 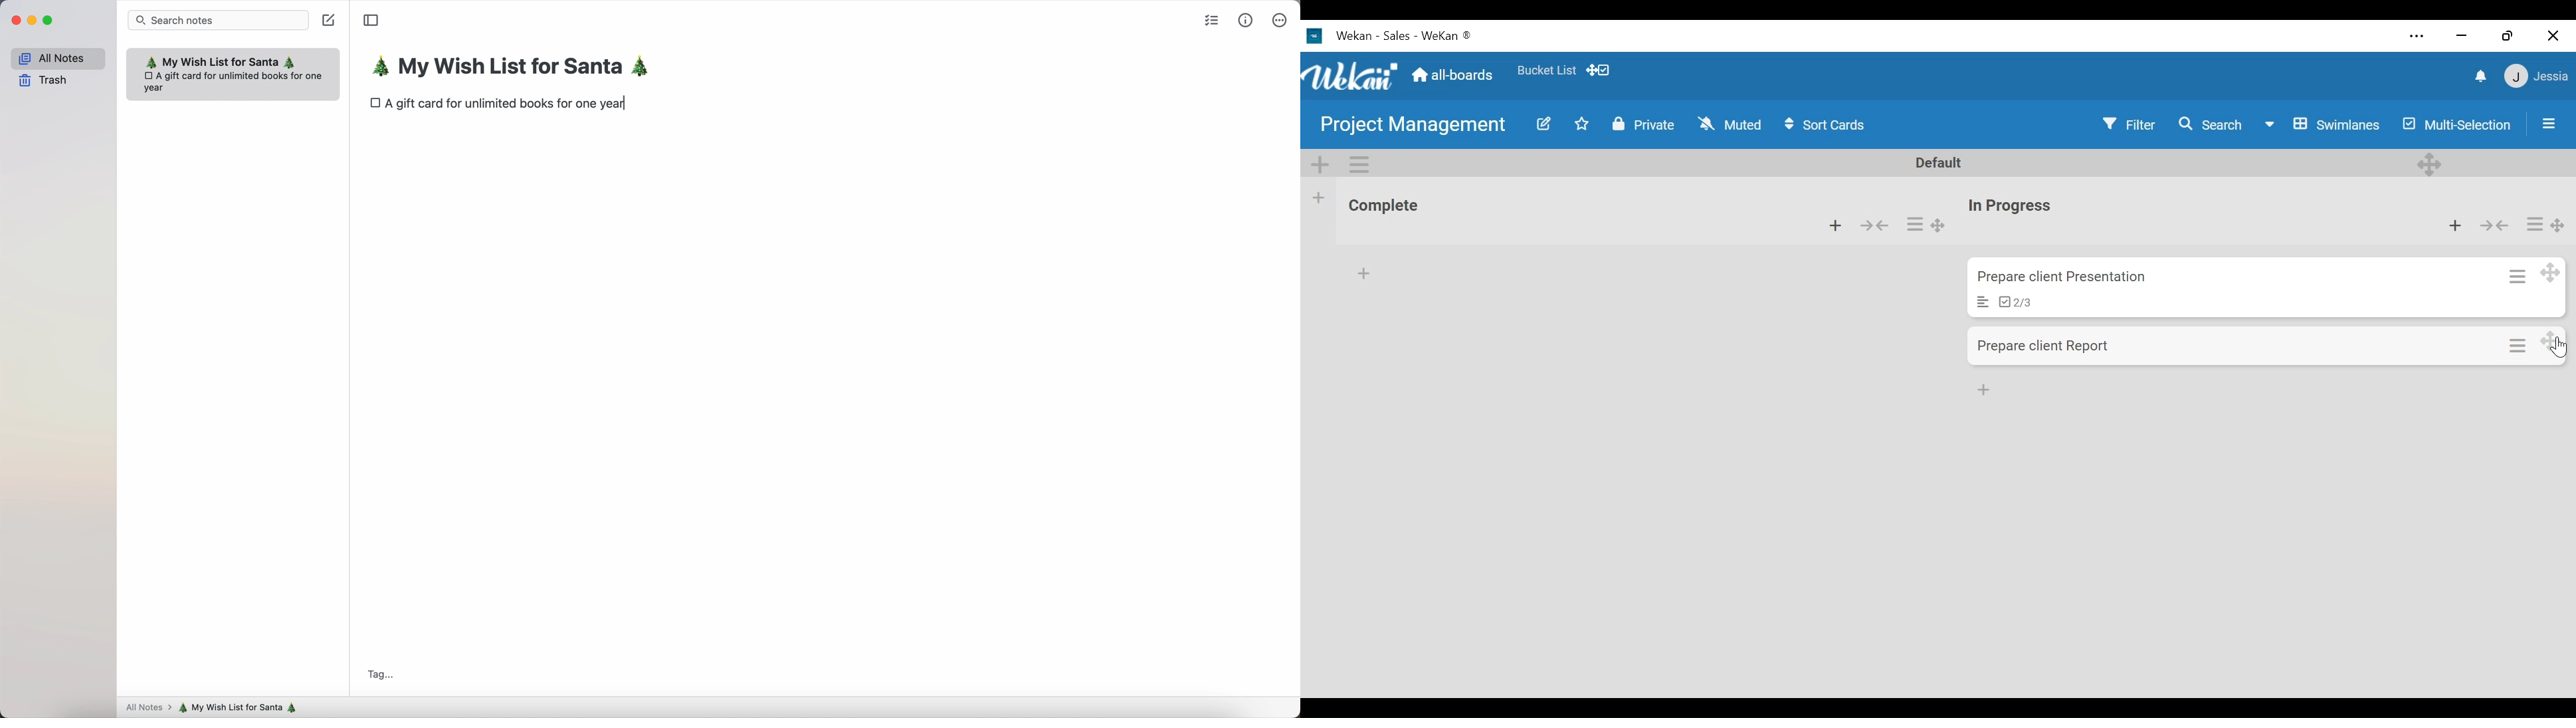 What do you see at coordinates (1352, 77) in the screenshot?
I see `Wekan logo` at bounding box center [1352, 77].